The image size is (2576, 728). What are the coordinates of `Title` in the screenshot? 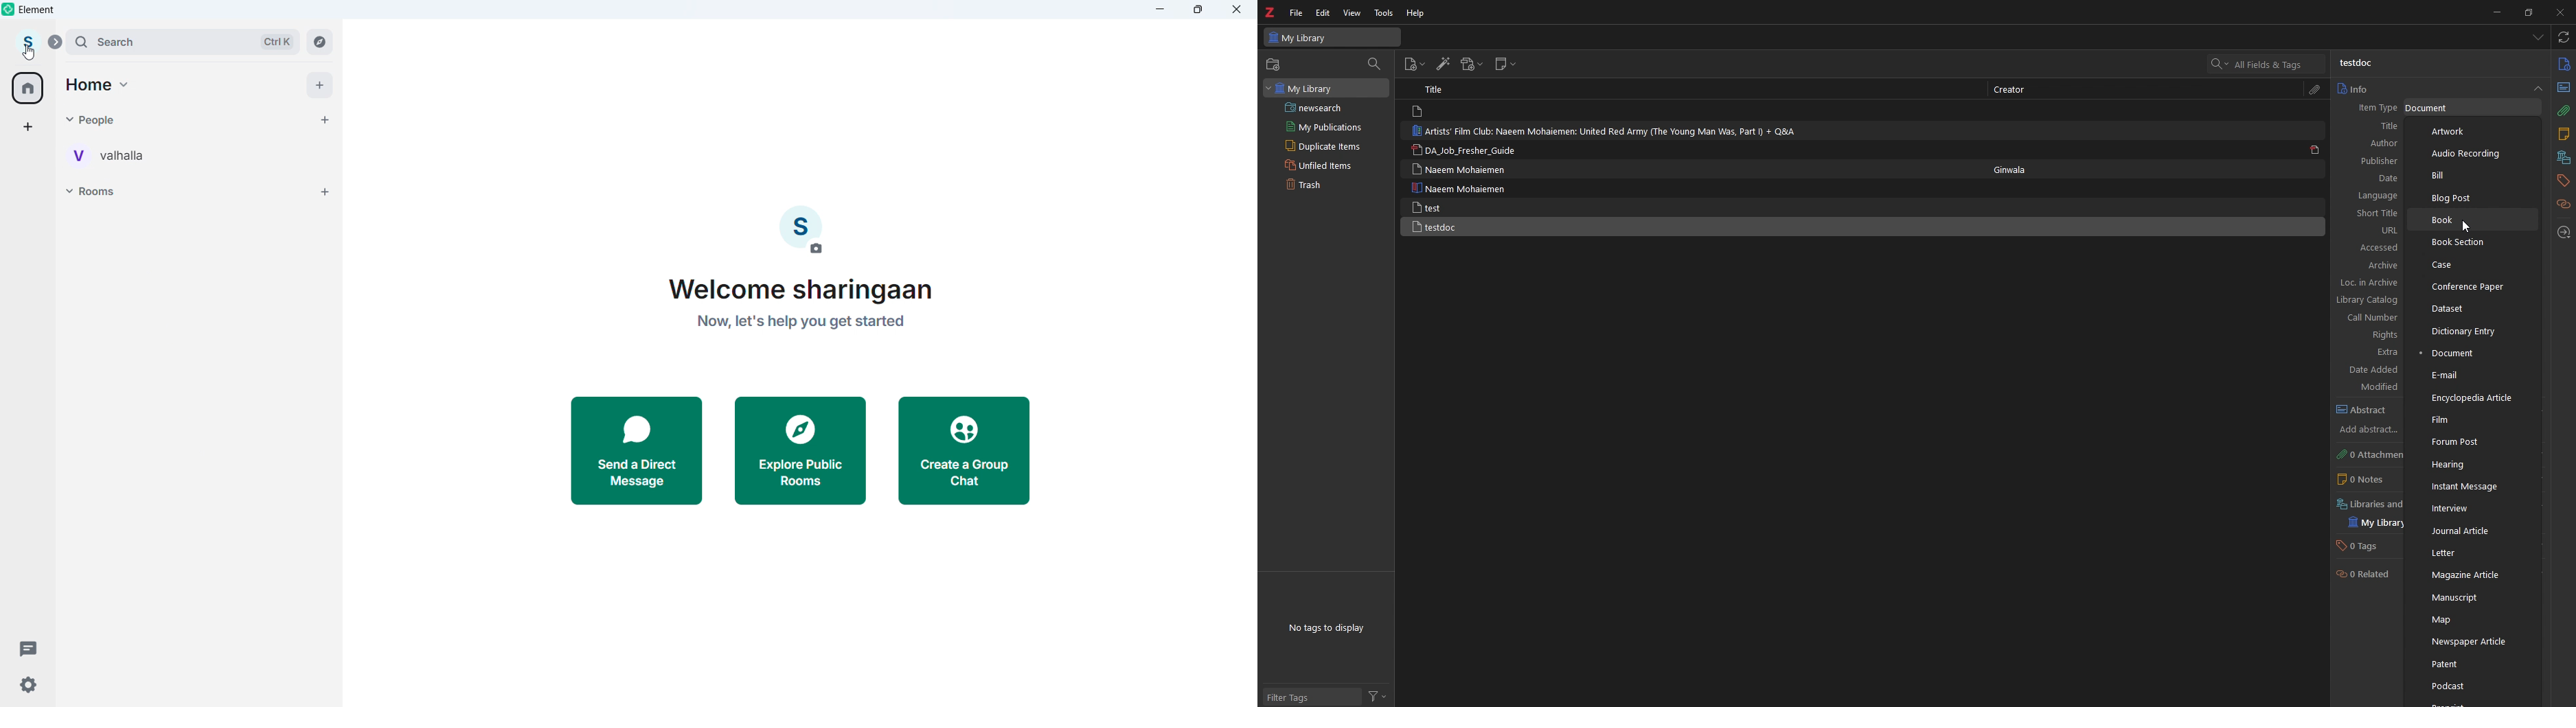 It's located at (1435, 89).